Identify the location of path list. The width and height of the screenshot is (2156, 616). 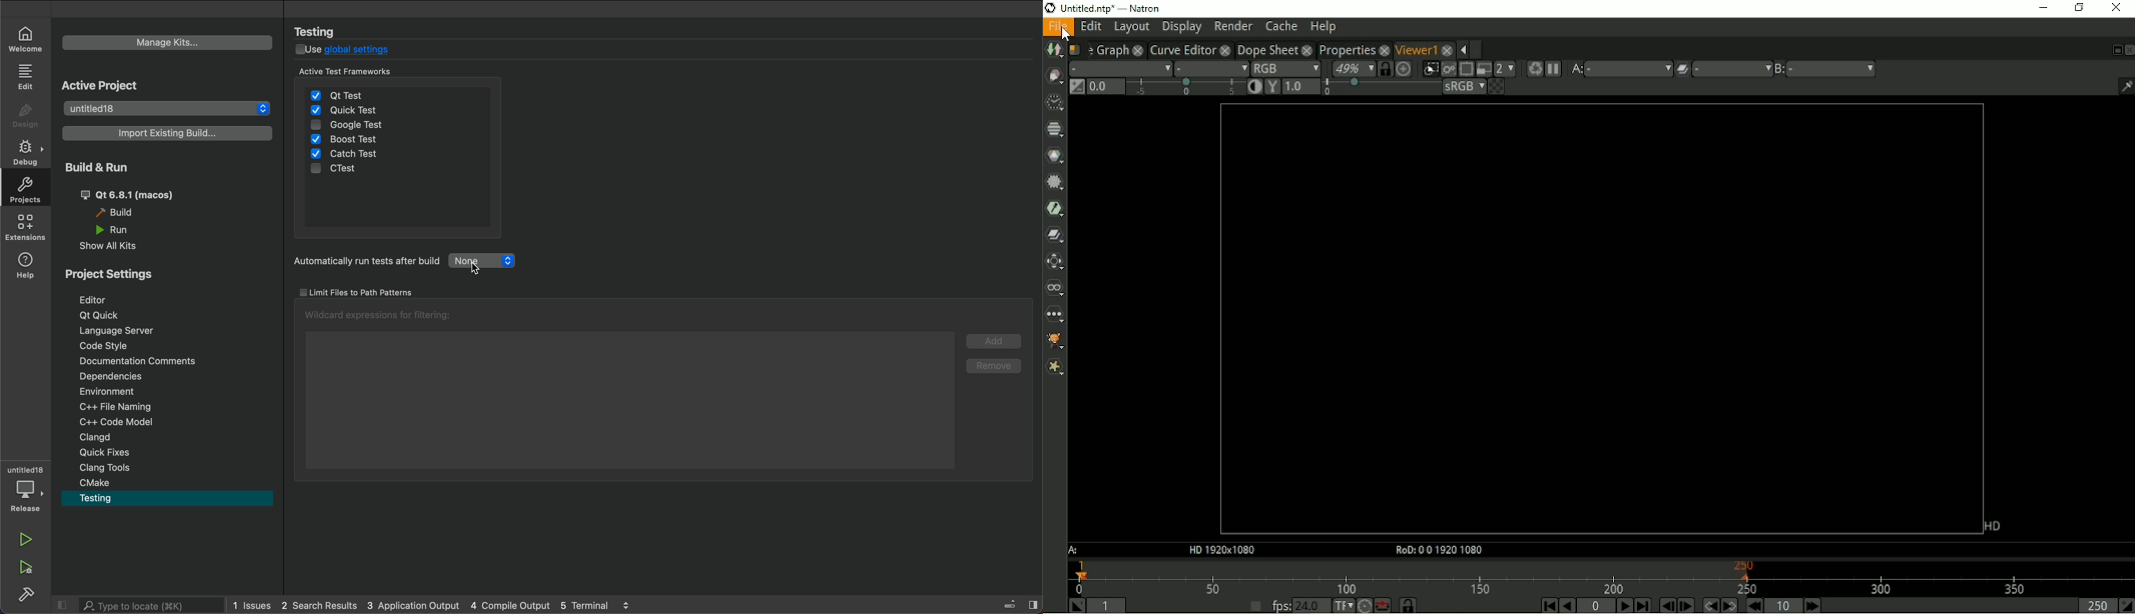
(625, 390).